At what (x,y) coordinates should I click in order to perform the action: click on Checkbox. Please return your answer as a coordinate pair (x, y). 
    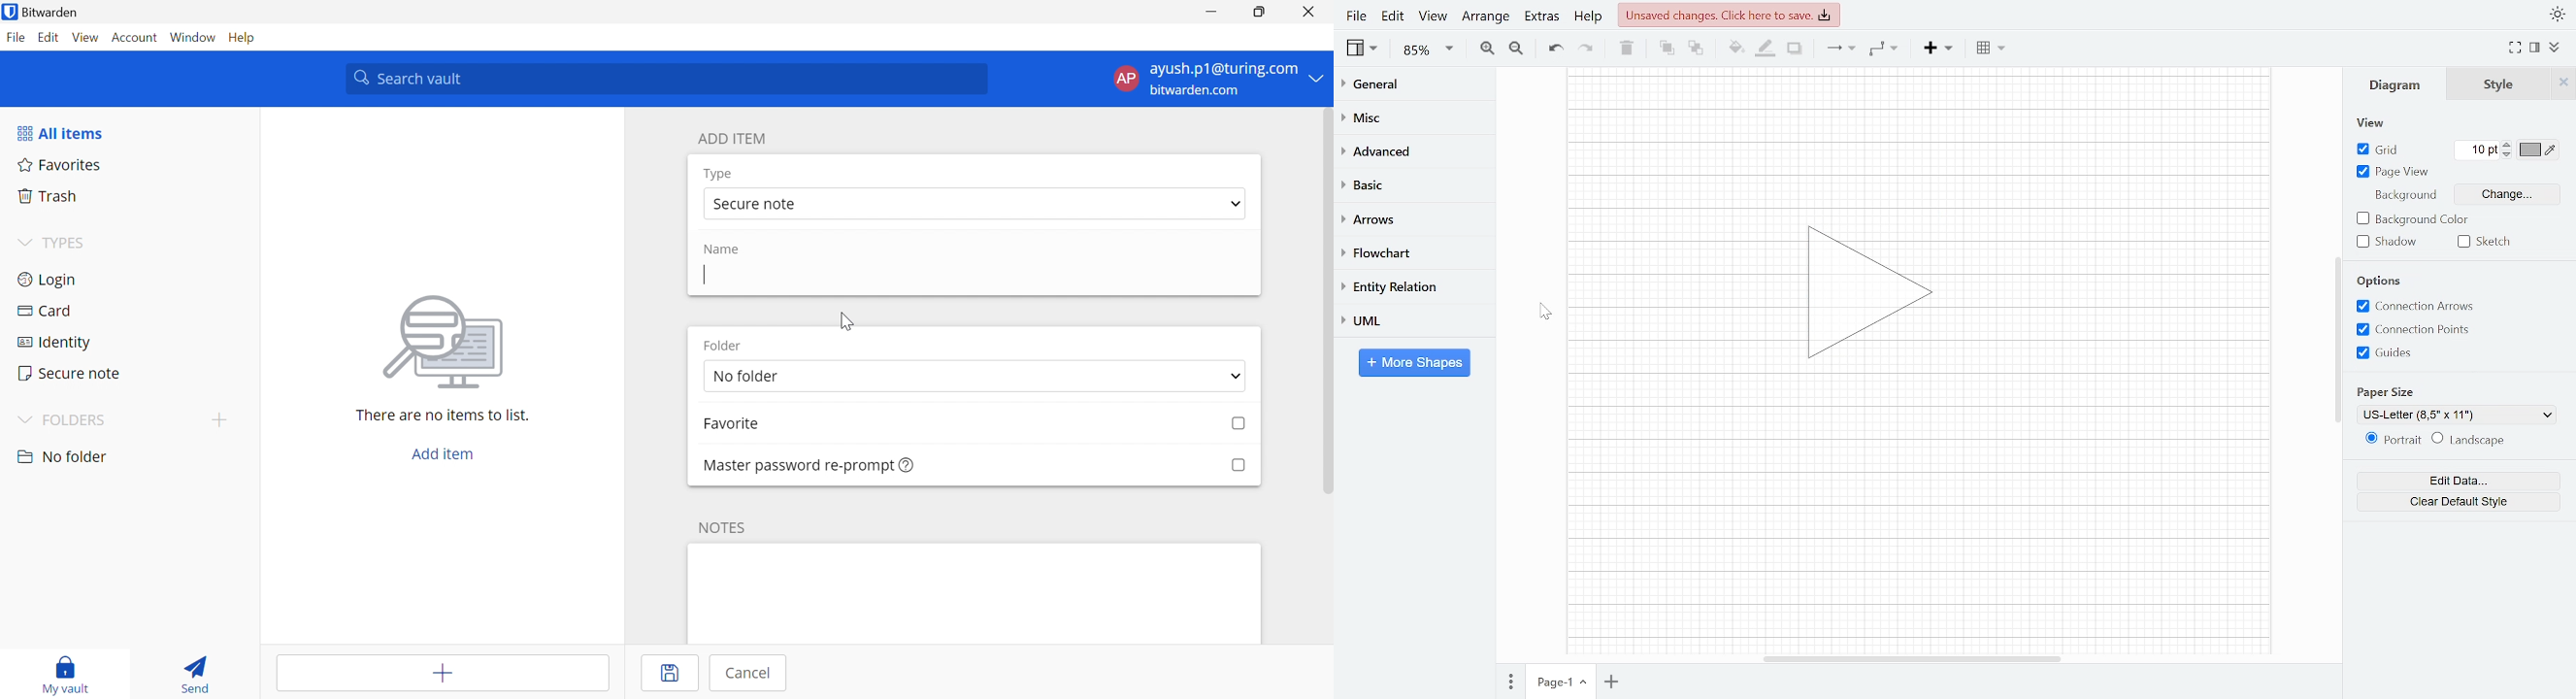
    Looking at the image, I should click on (1239, 425).